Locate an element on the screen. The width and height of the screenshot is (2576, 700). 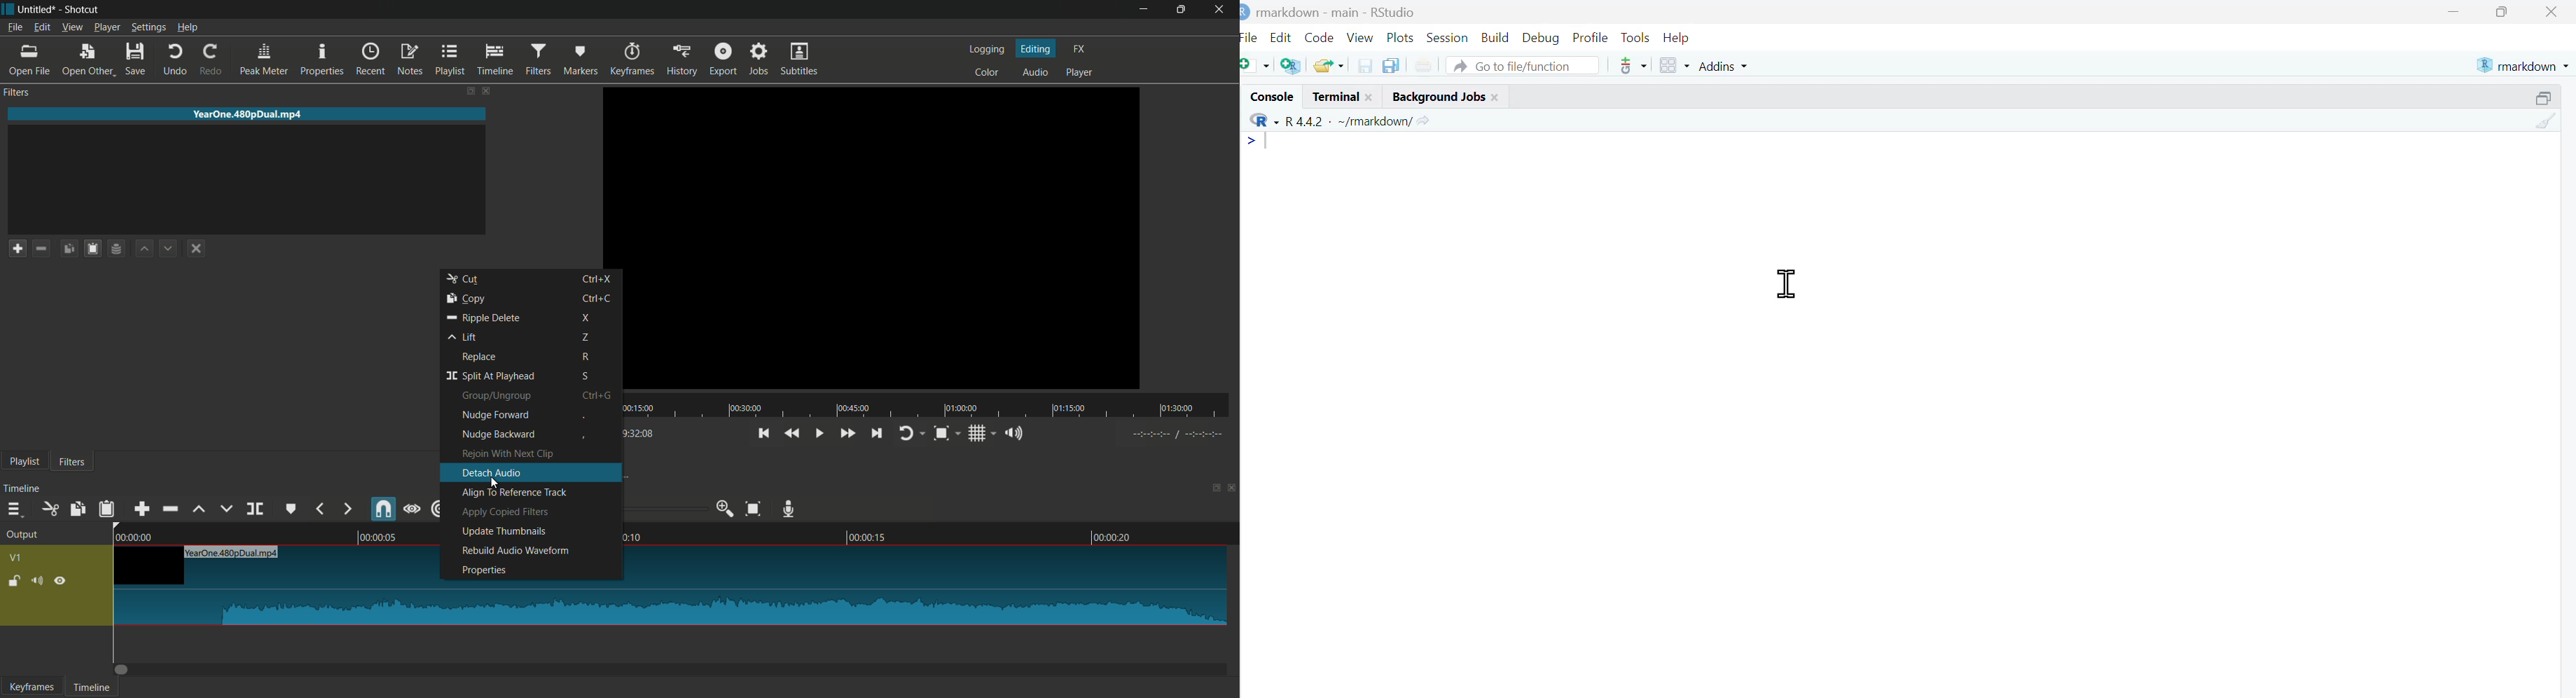
close is located at coordinates (2554, 11).